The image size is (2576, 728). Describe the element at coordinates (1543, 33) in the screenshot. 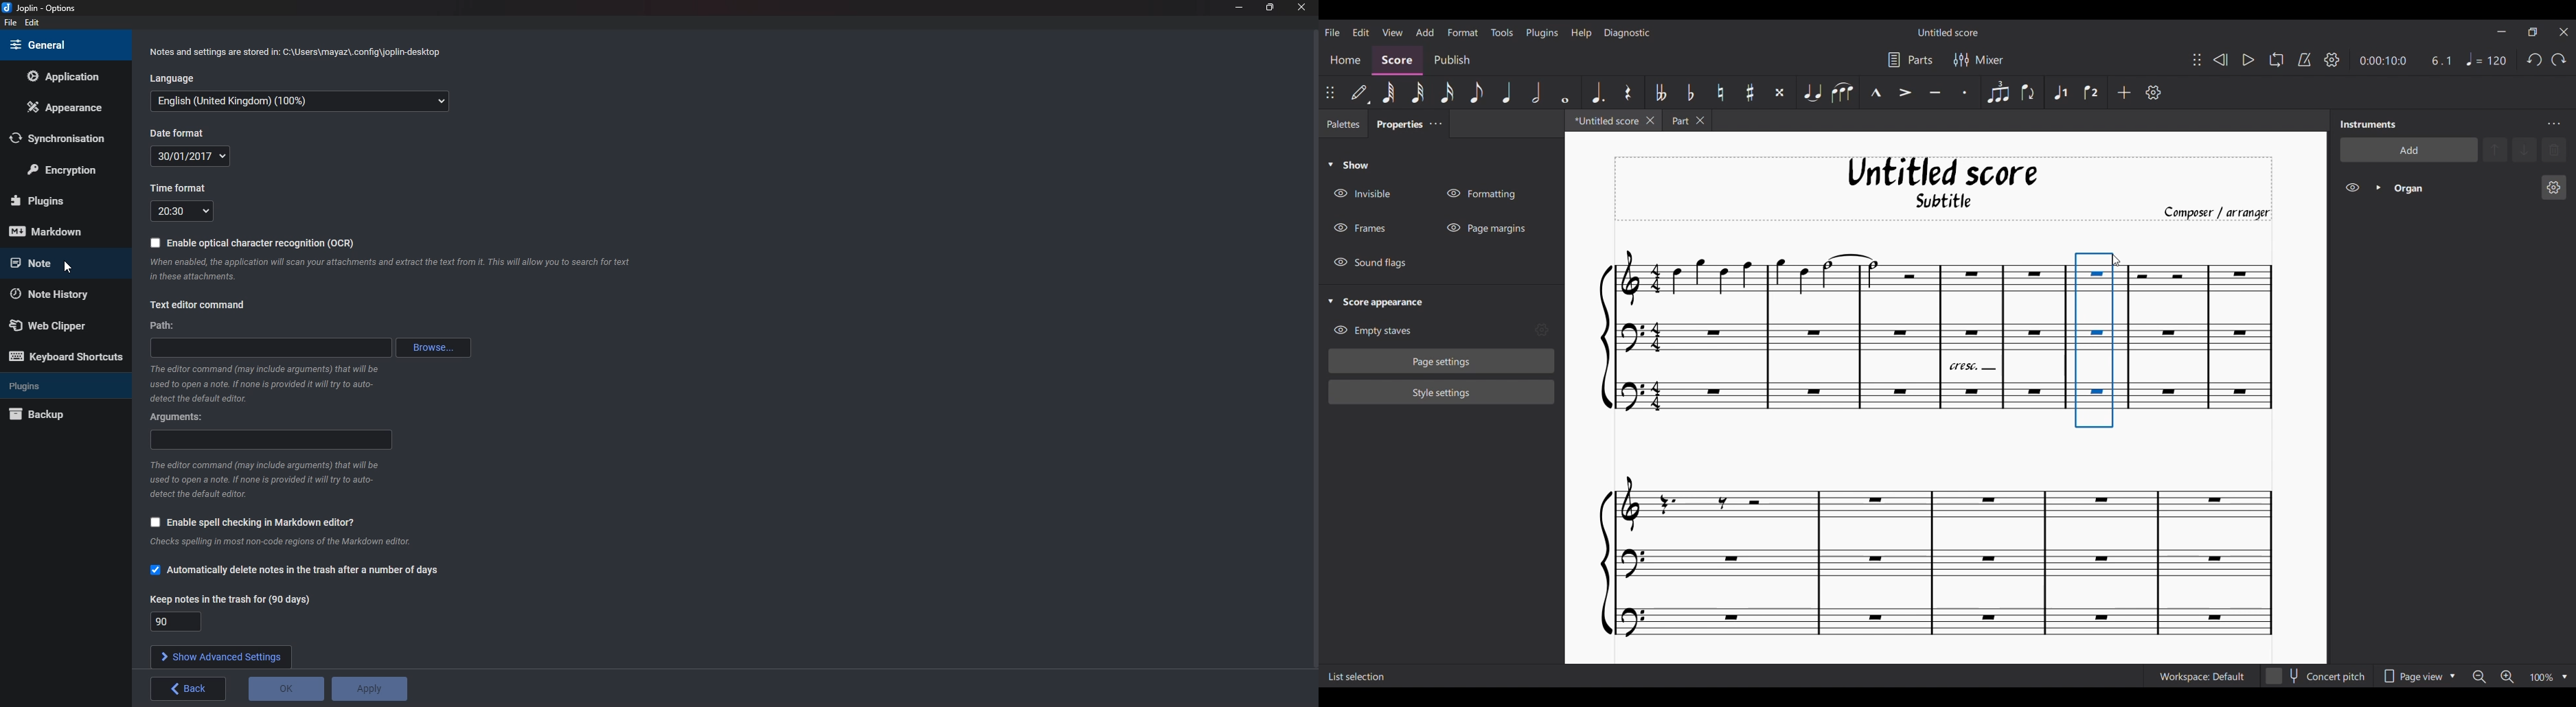

I see `Plugins menu` at that location.